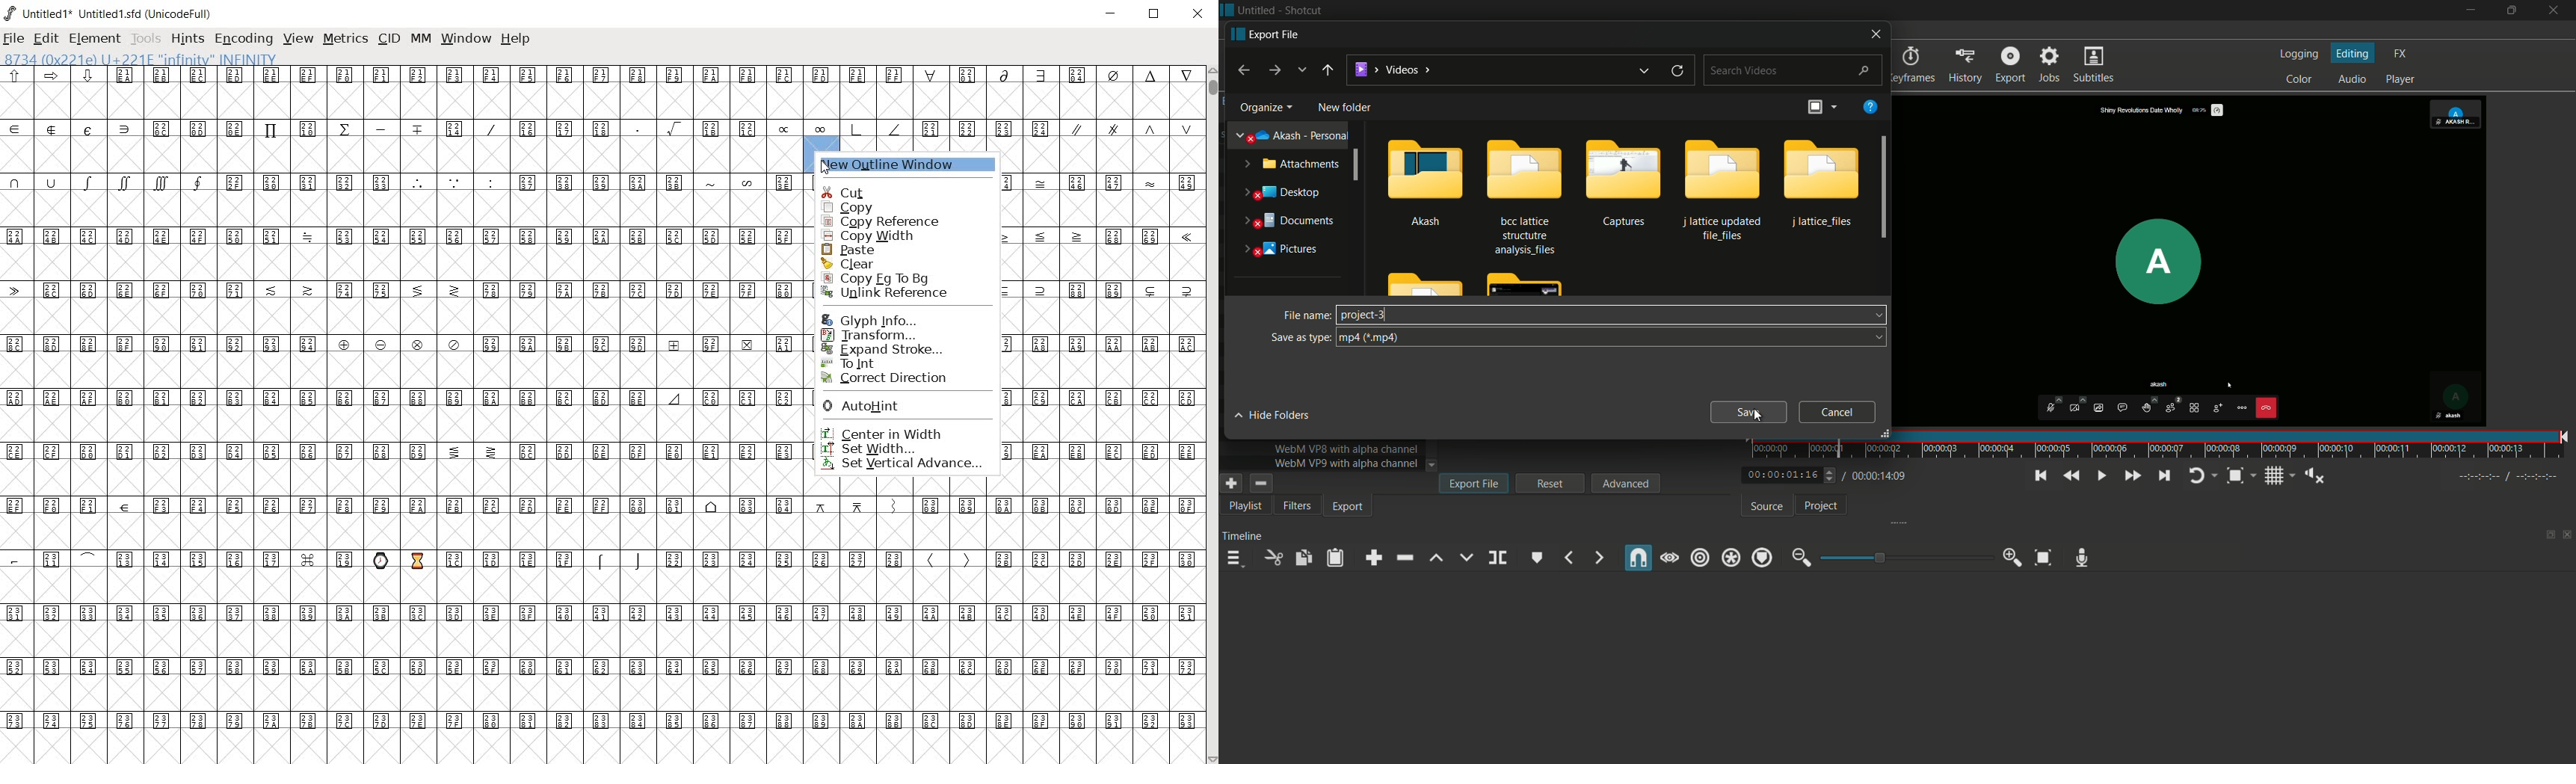 This screenshot has width=2576, height=784. Describe the element at coordinates (1820, 183) in the screenshot. I see `folder-5` at that location.